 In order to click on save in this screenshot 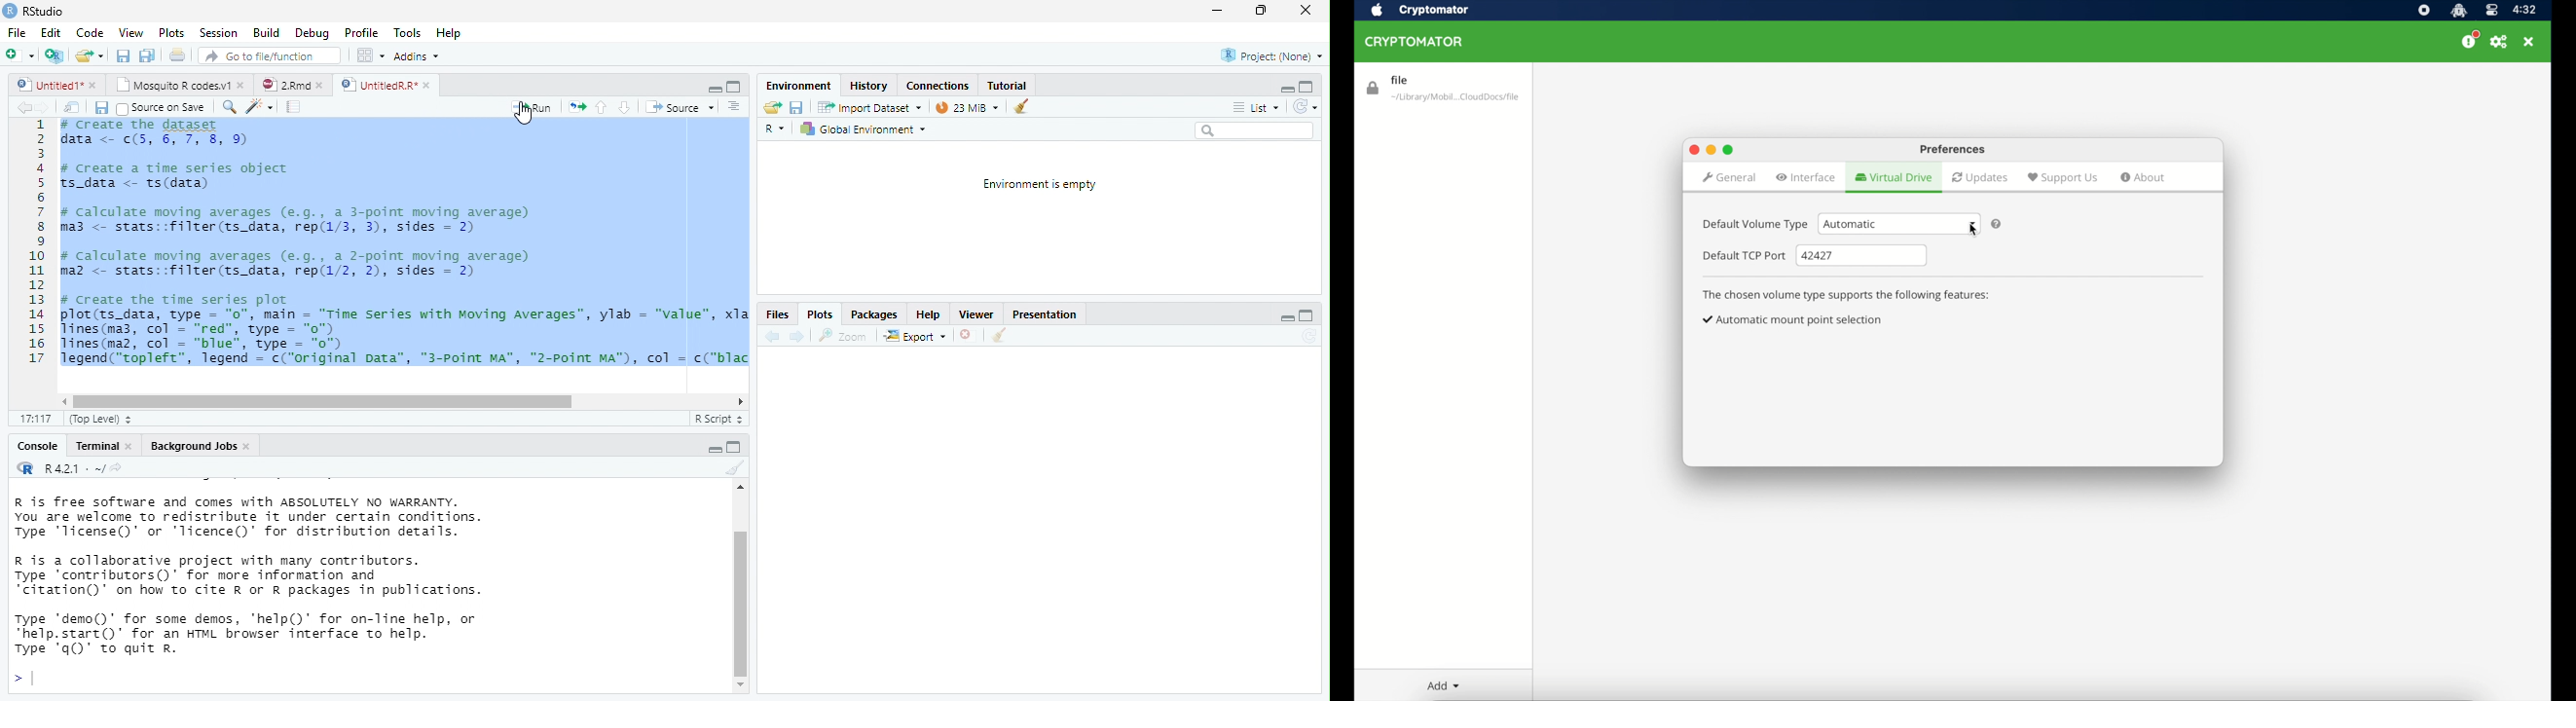, I will do `click(100, 108)`.